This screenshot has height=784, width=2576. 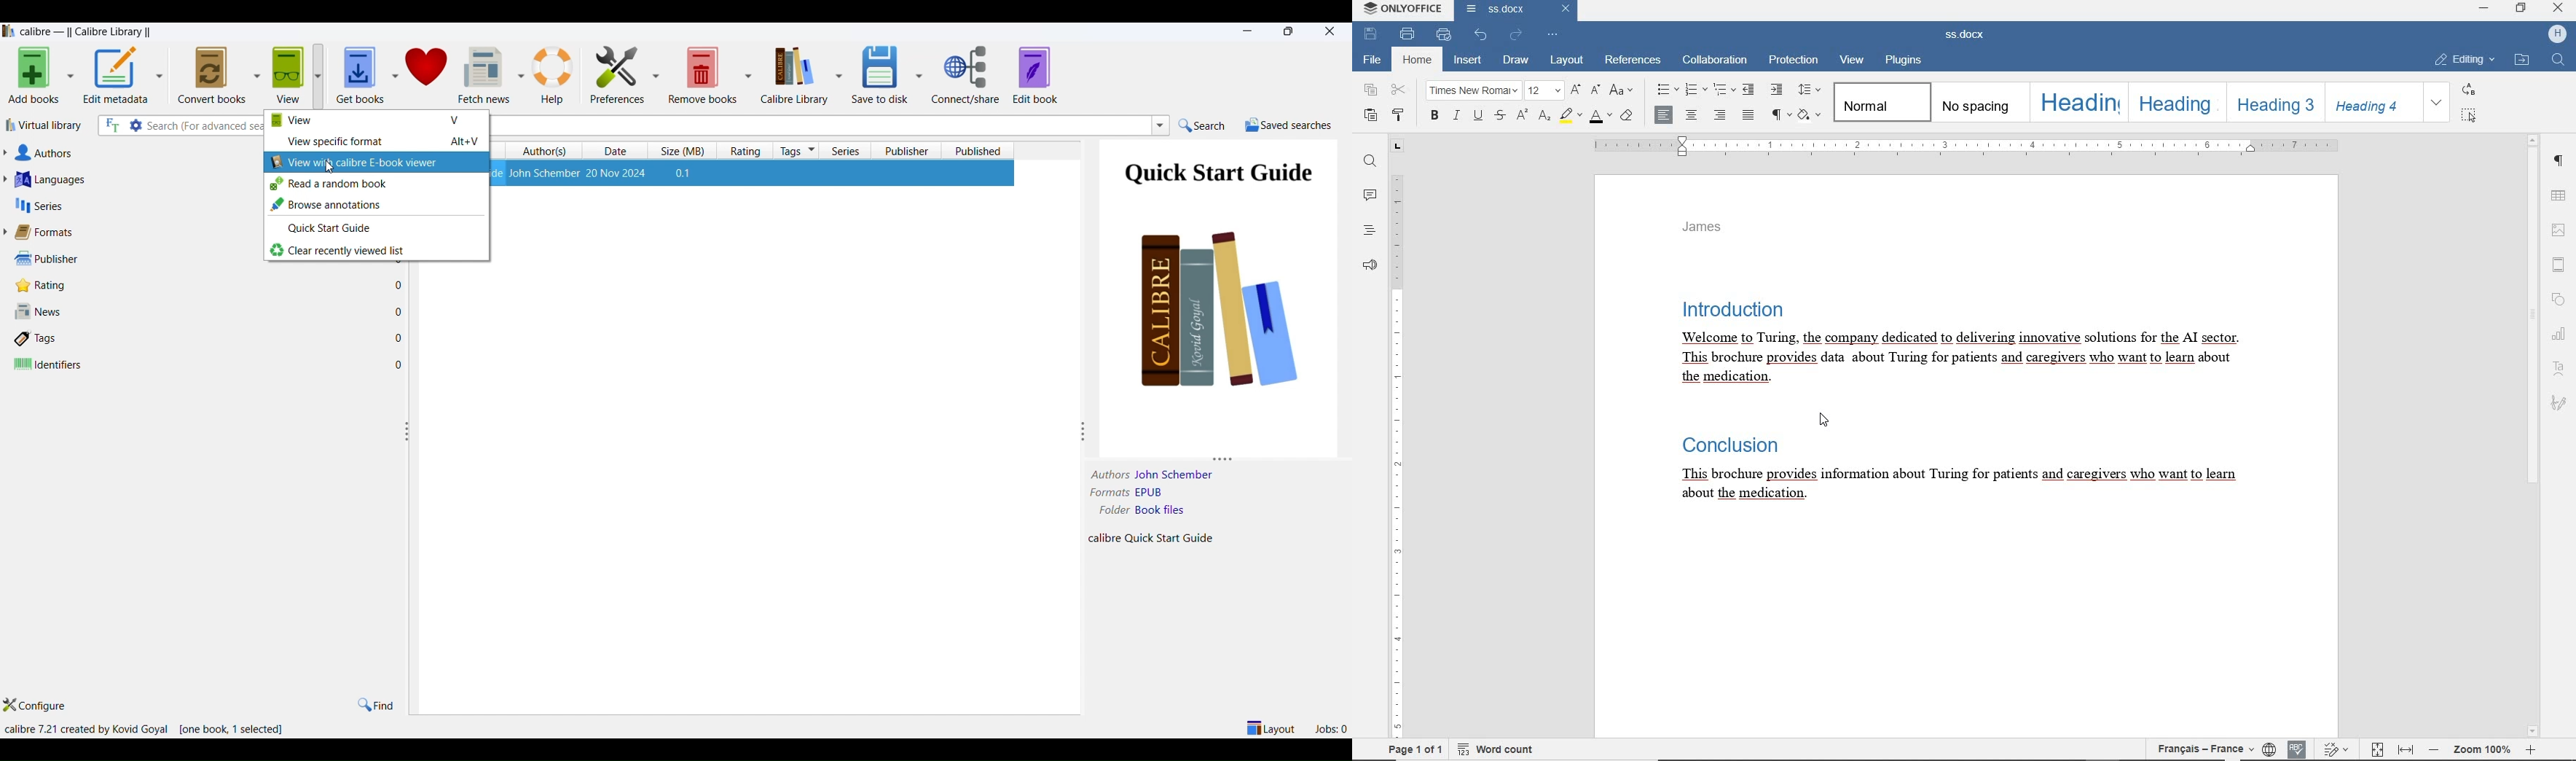 I want to click on PLUGINS, so click(x=1904, y=61).